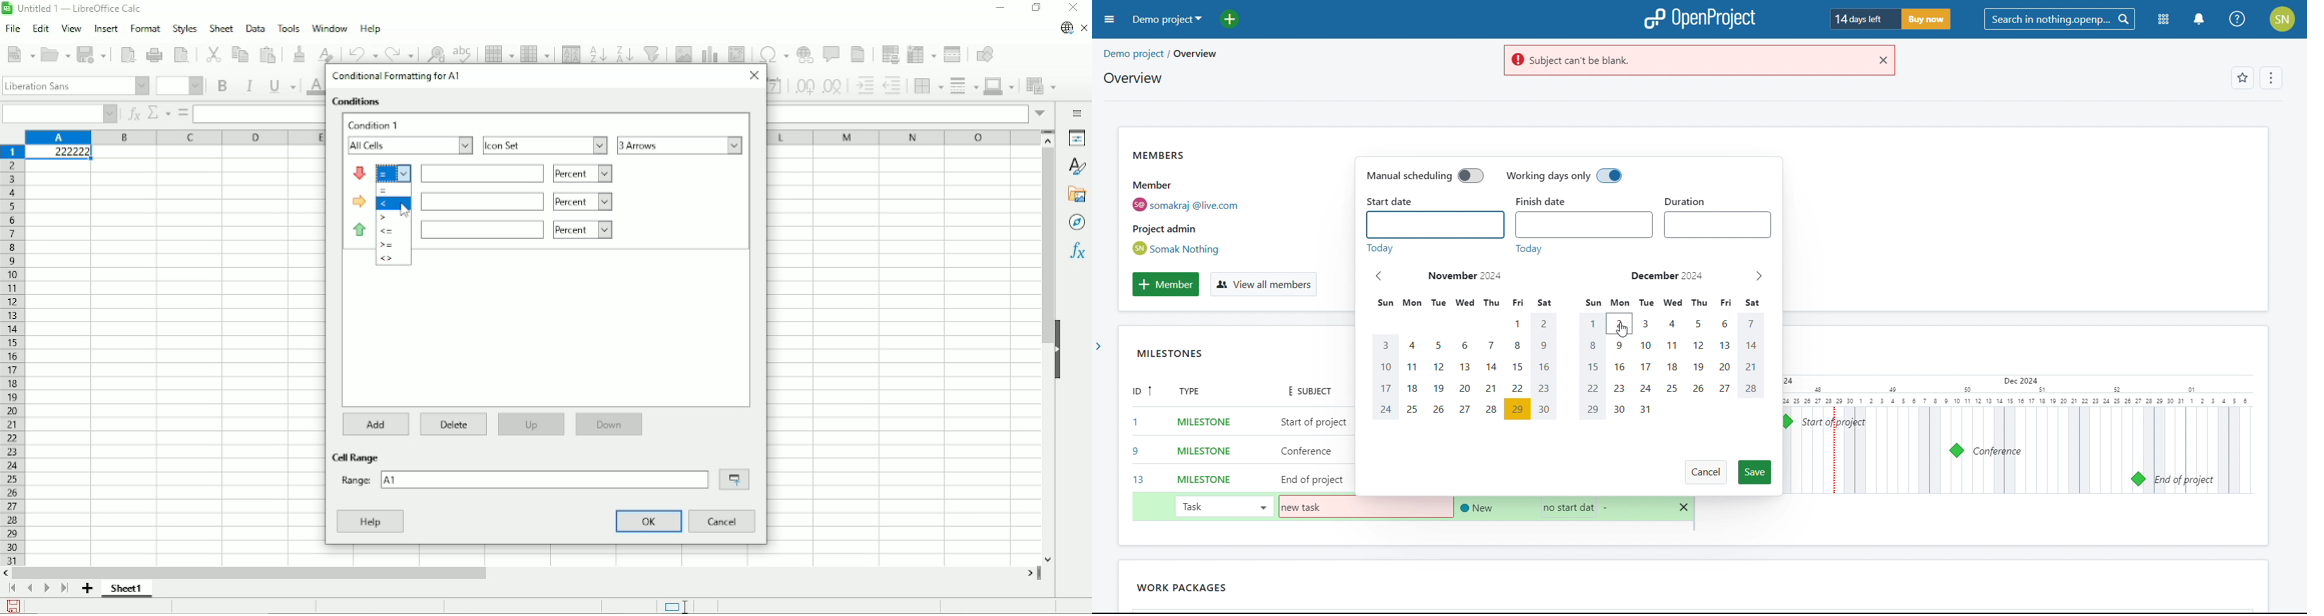 This screenshot has height=616, width=2324. What do you see at coordinates (518, 173) in the screenshot?
I see `percent` at bounding box center [518, 173].